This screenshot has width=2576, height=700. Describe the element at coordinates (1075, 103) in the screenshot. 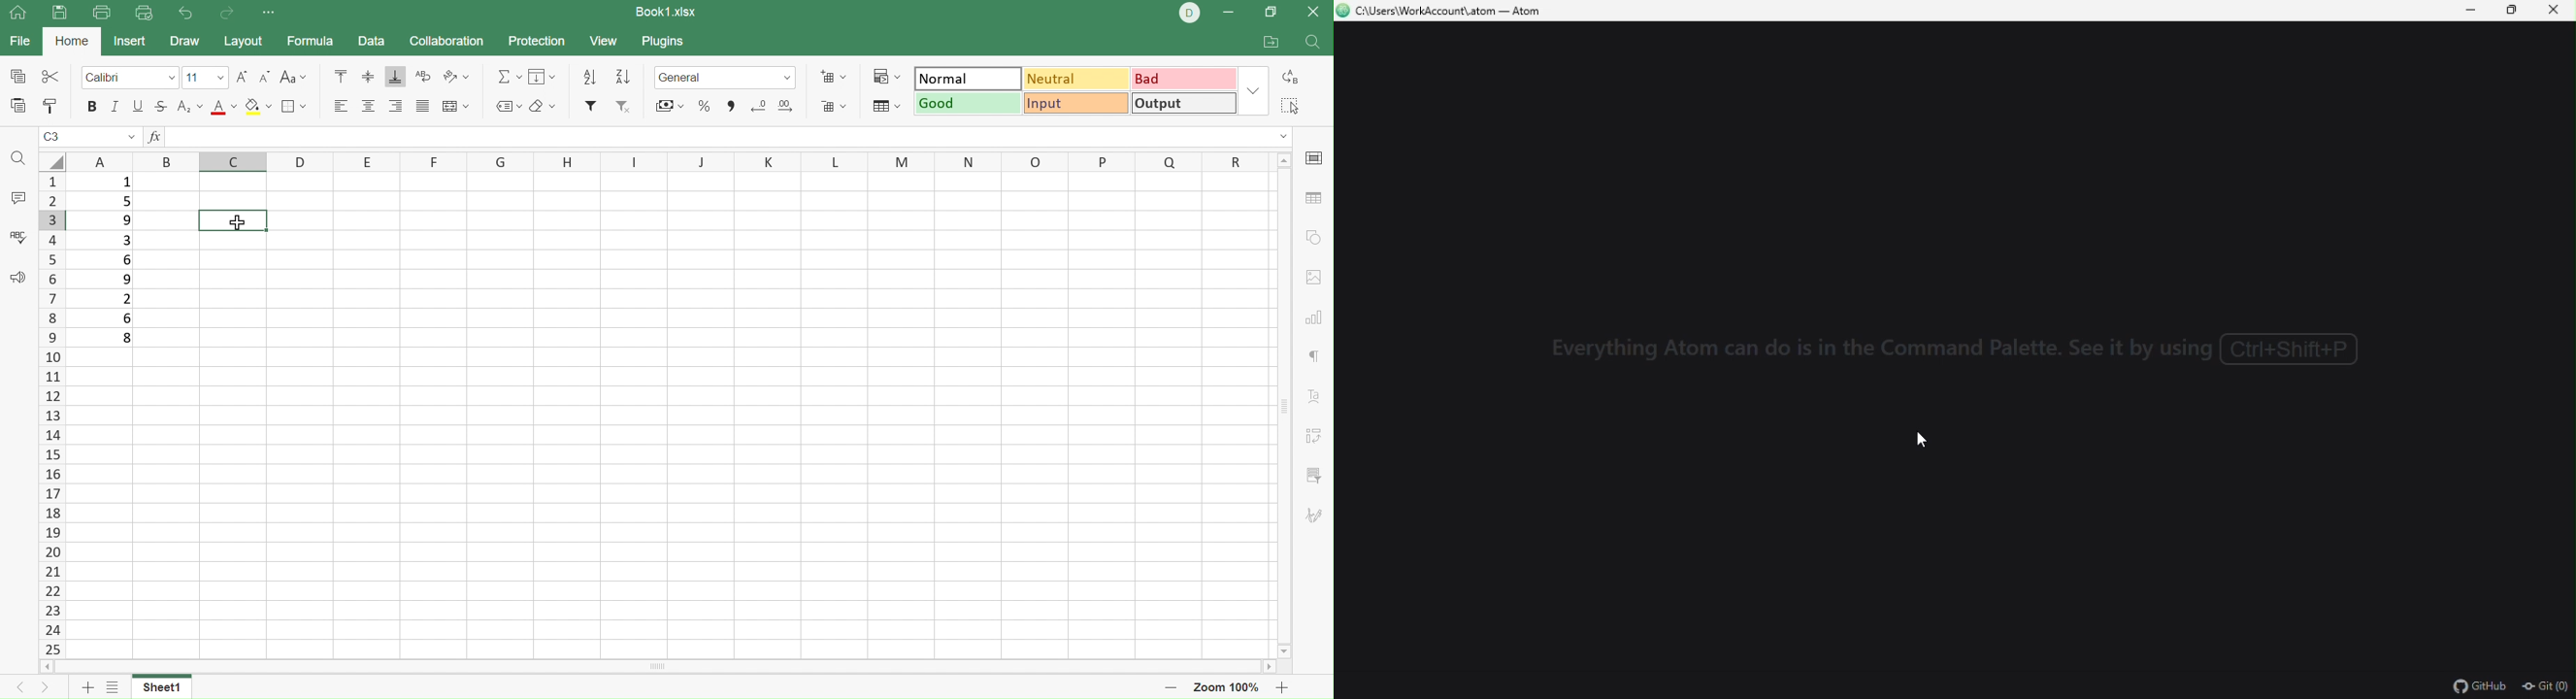

I see `Input` at that location.